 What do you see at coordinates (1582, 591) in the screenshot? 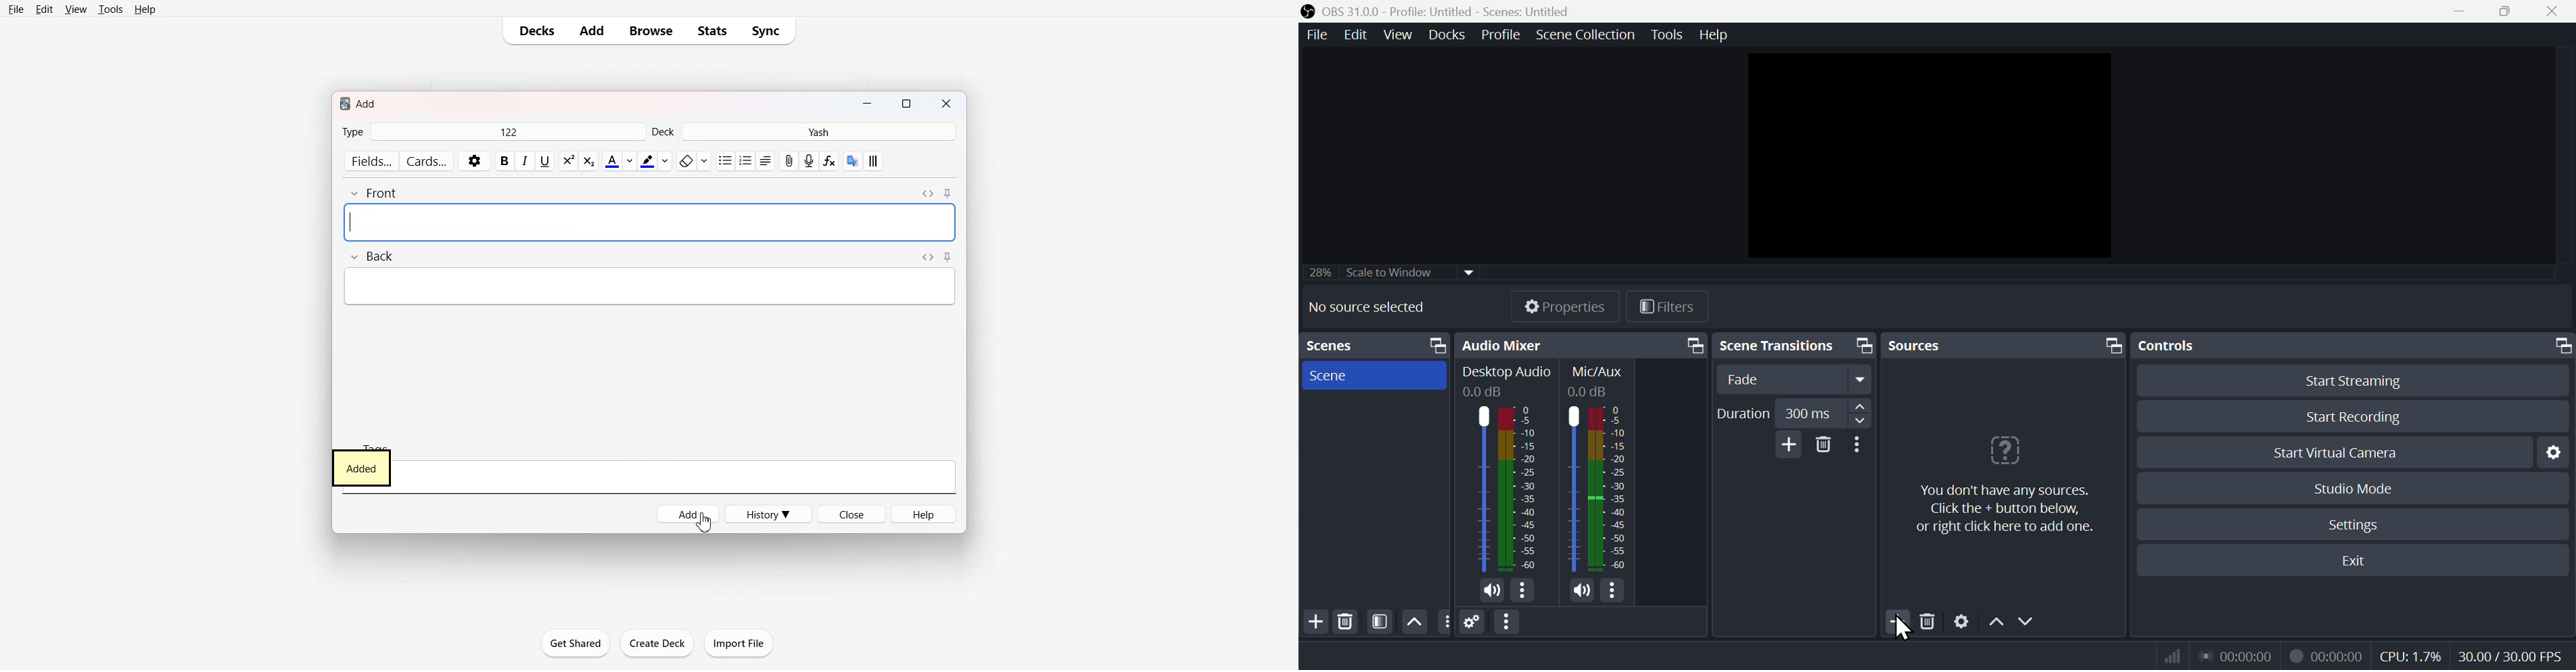
I see `(un)mute` at bounding box center [1582, 591].